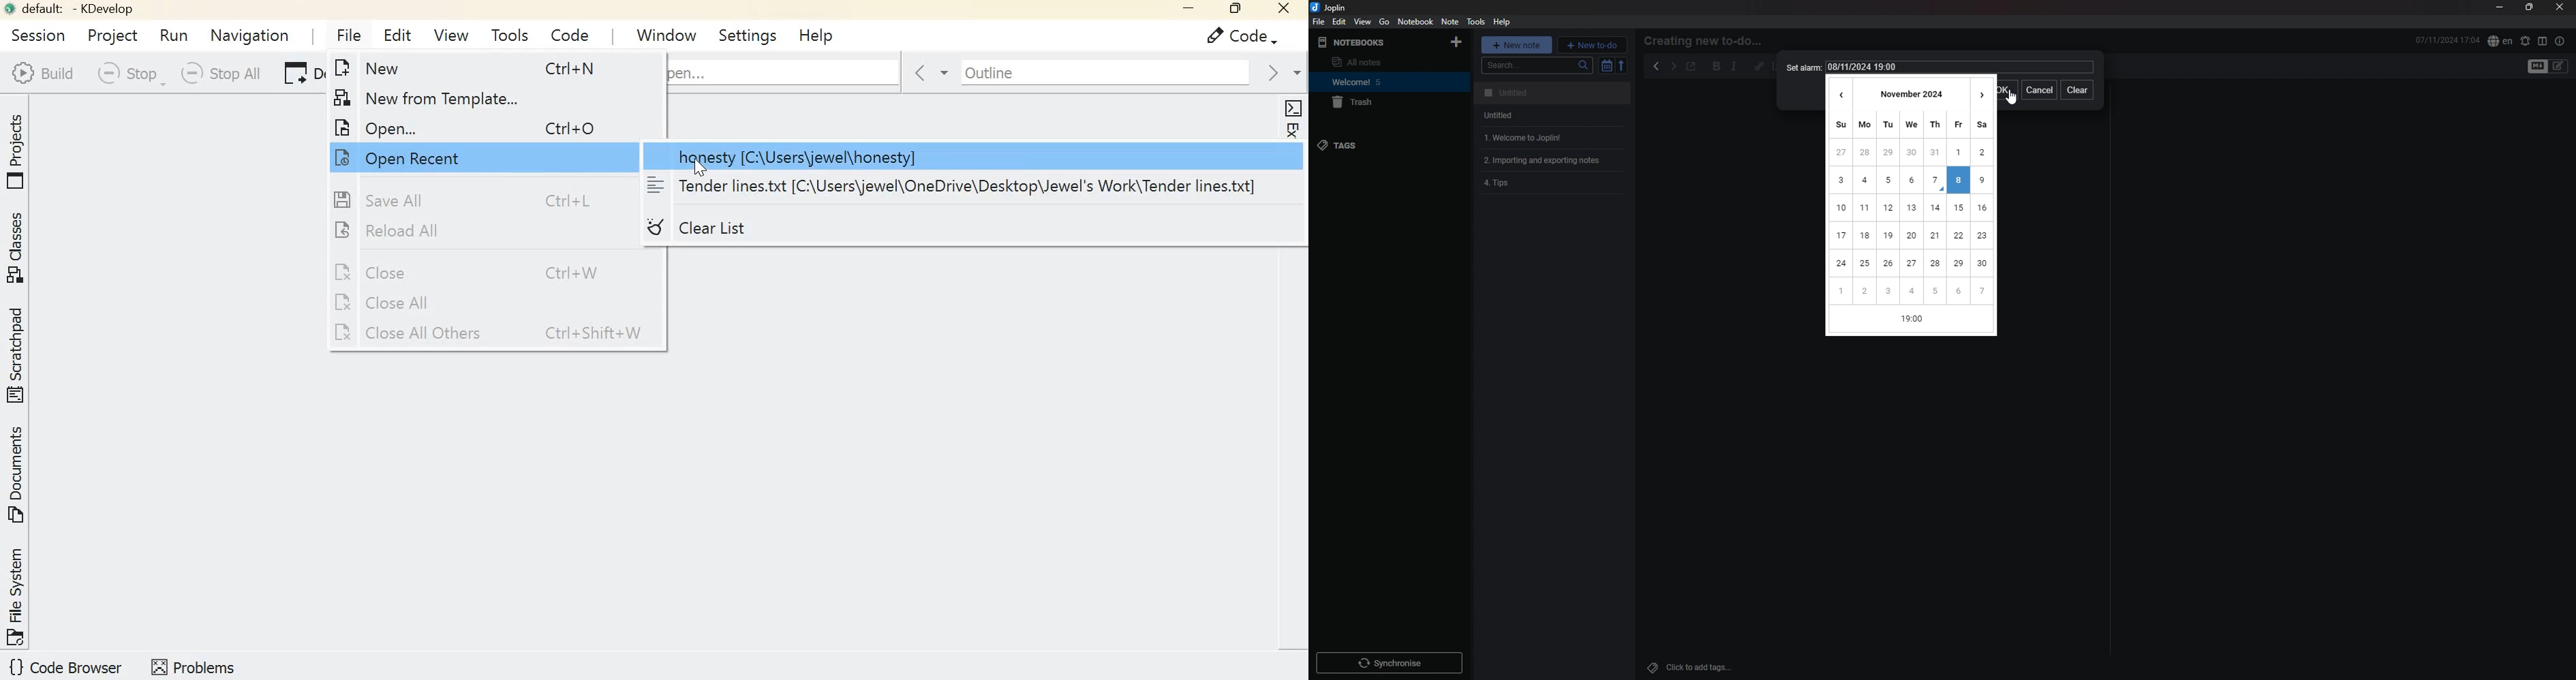 This screenshot has width=2576, height=700. I want to click on go, so click(1384, 22).